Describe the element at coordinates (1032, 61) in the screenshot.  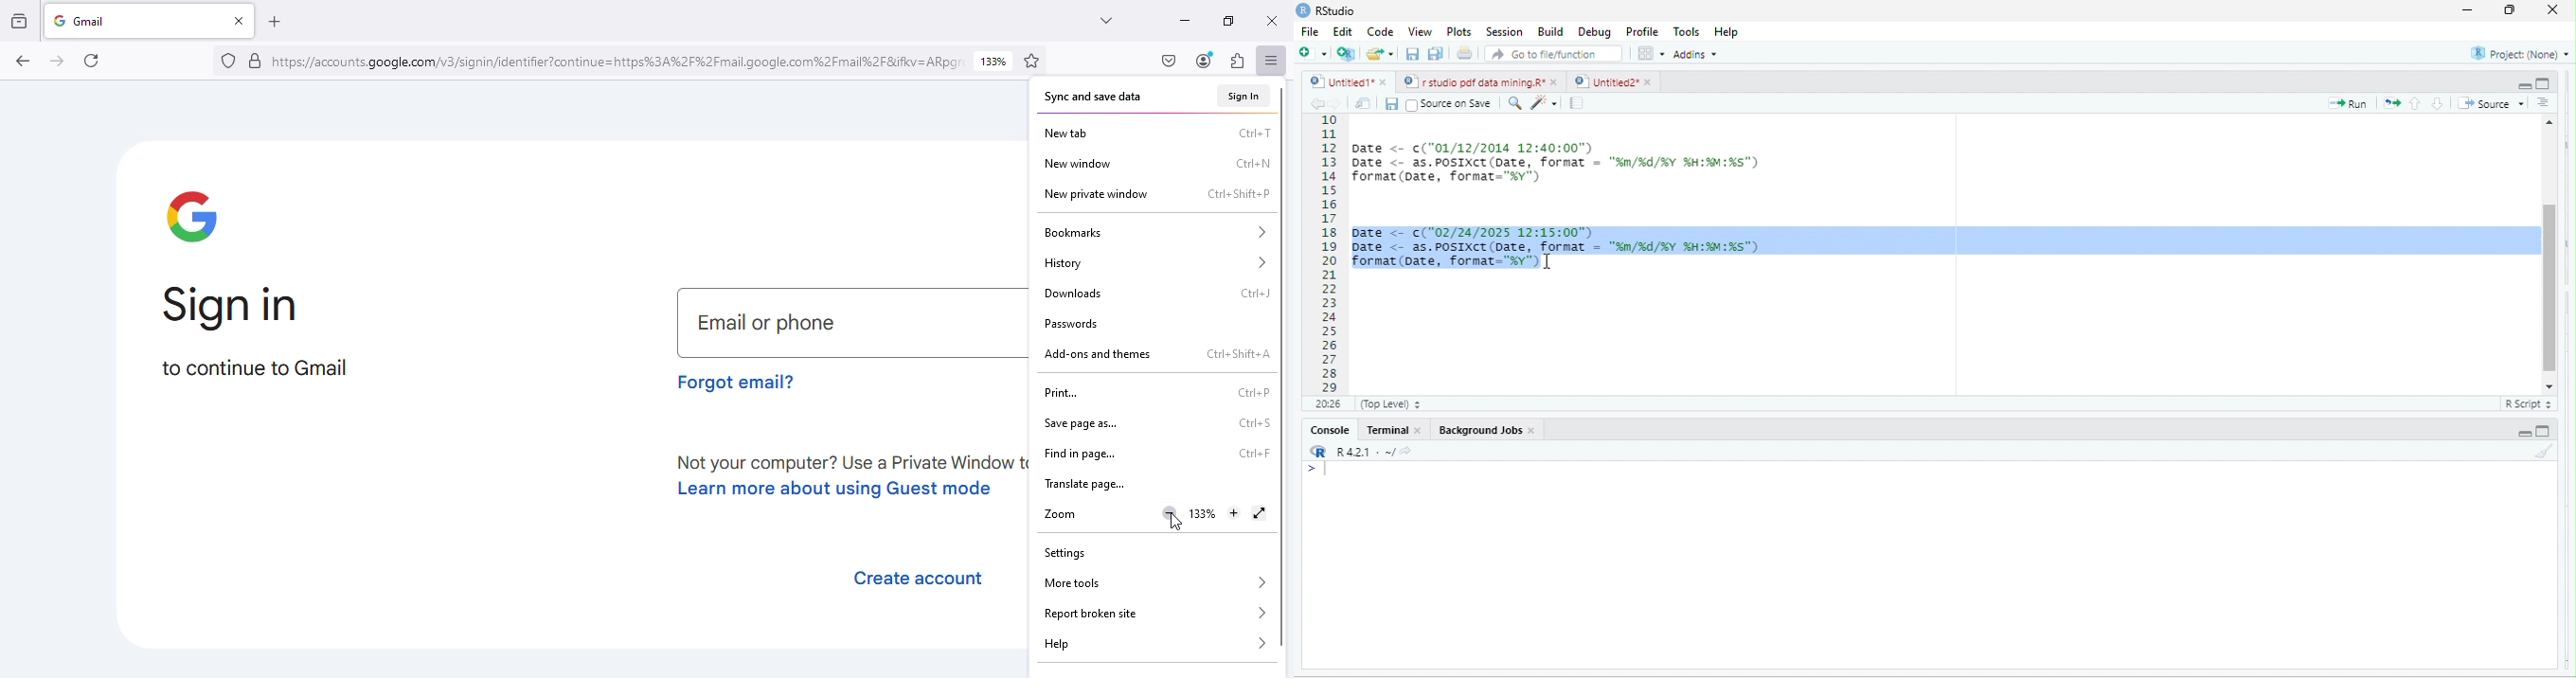
I see `bookmark this page` at that location.